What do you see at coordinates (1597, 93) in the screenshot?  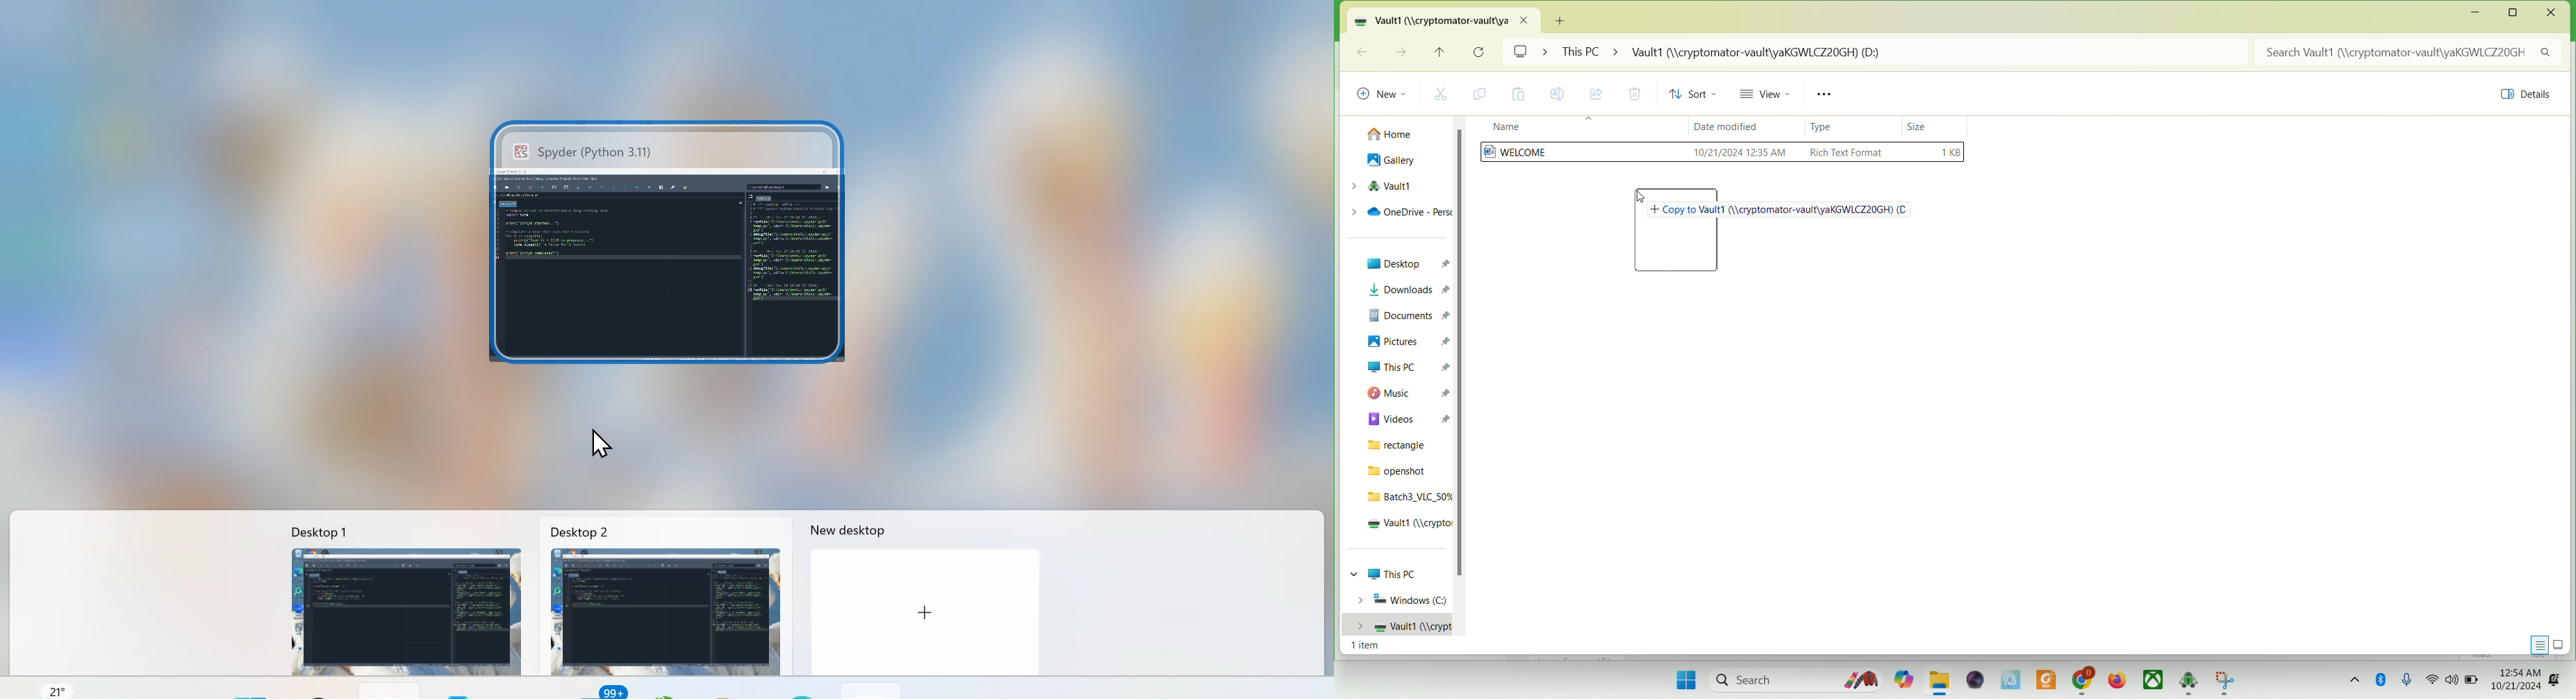 I see `share` at bounding box center [1597, 93].